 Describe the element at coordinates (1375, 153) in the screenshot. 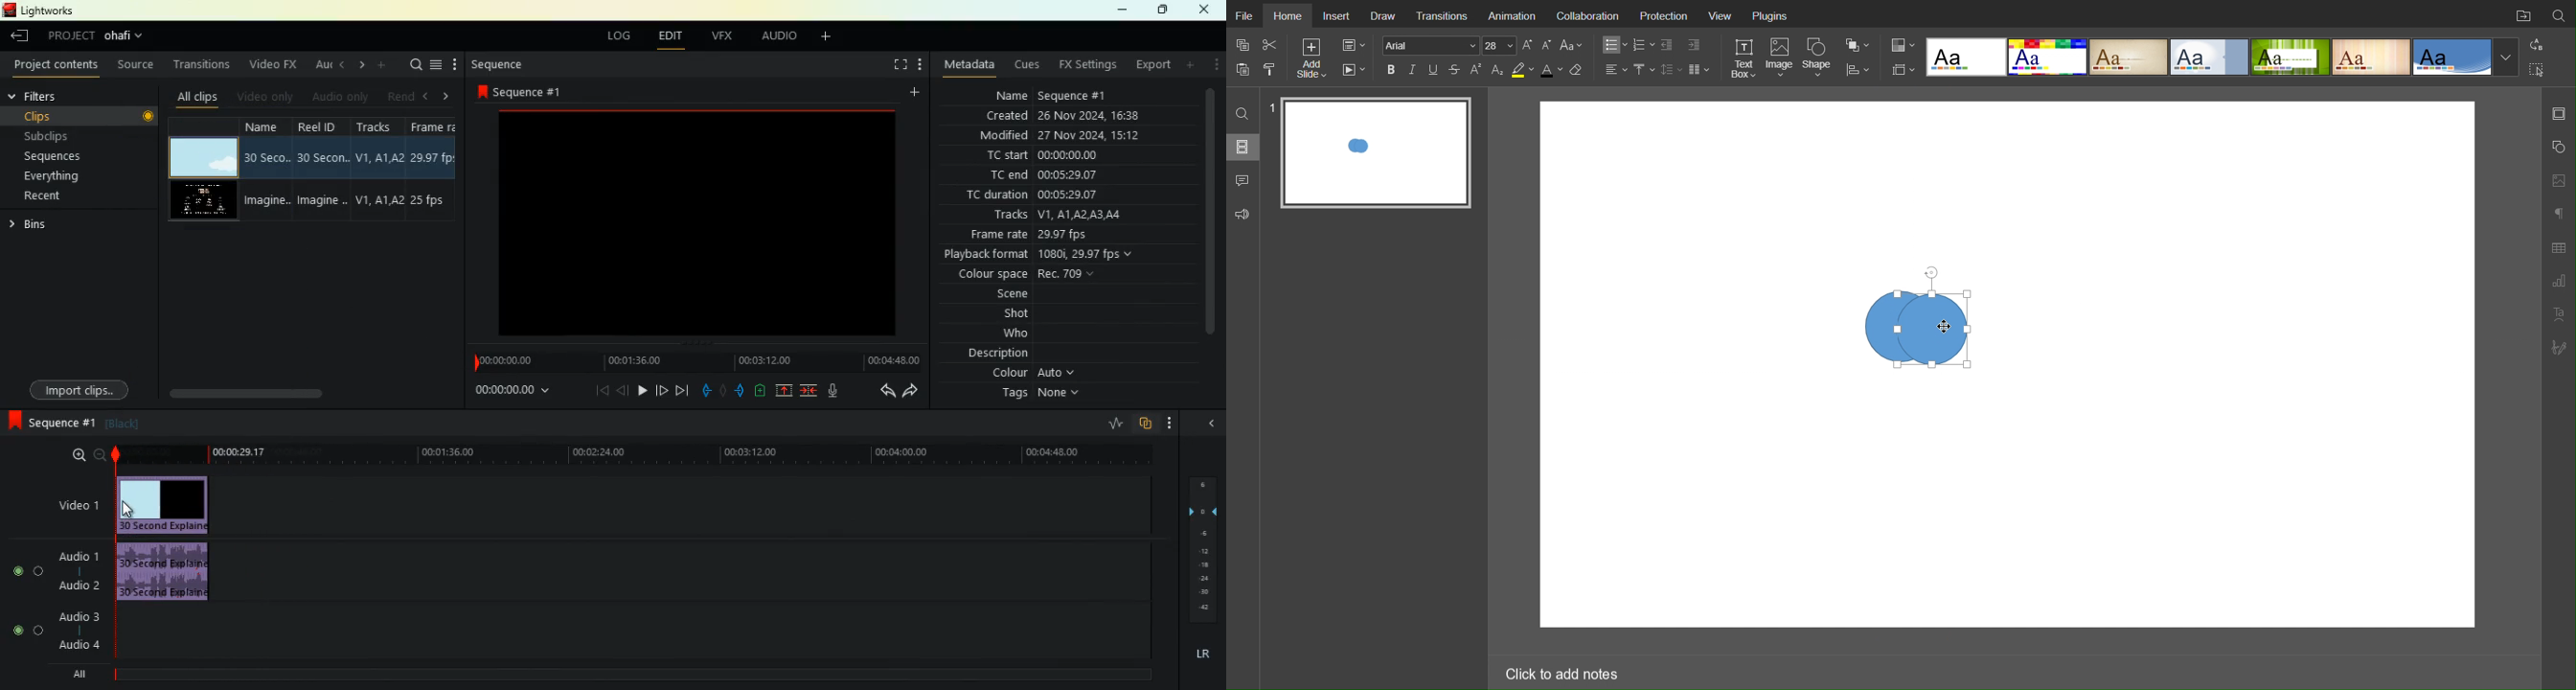

I see `Slide 1` at that location.